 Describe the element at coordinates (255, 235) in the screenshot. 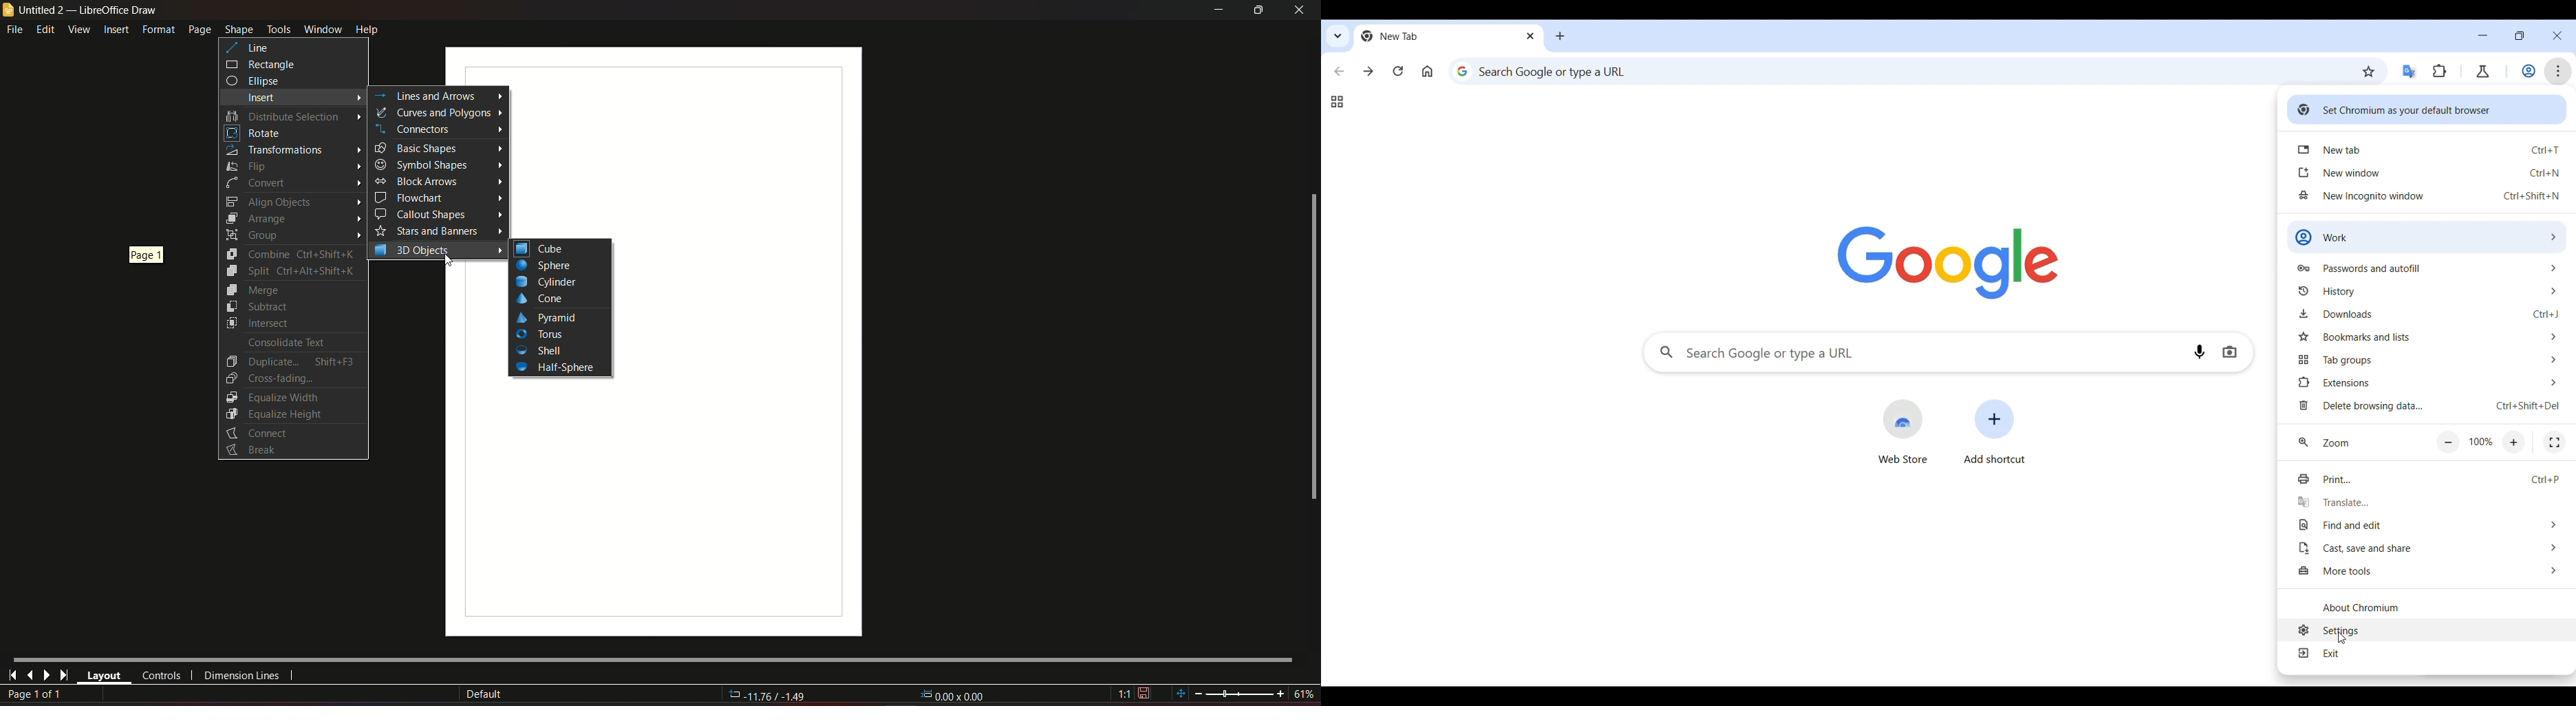

I see `Group` at that location.